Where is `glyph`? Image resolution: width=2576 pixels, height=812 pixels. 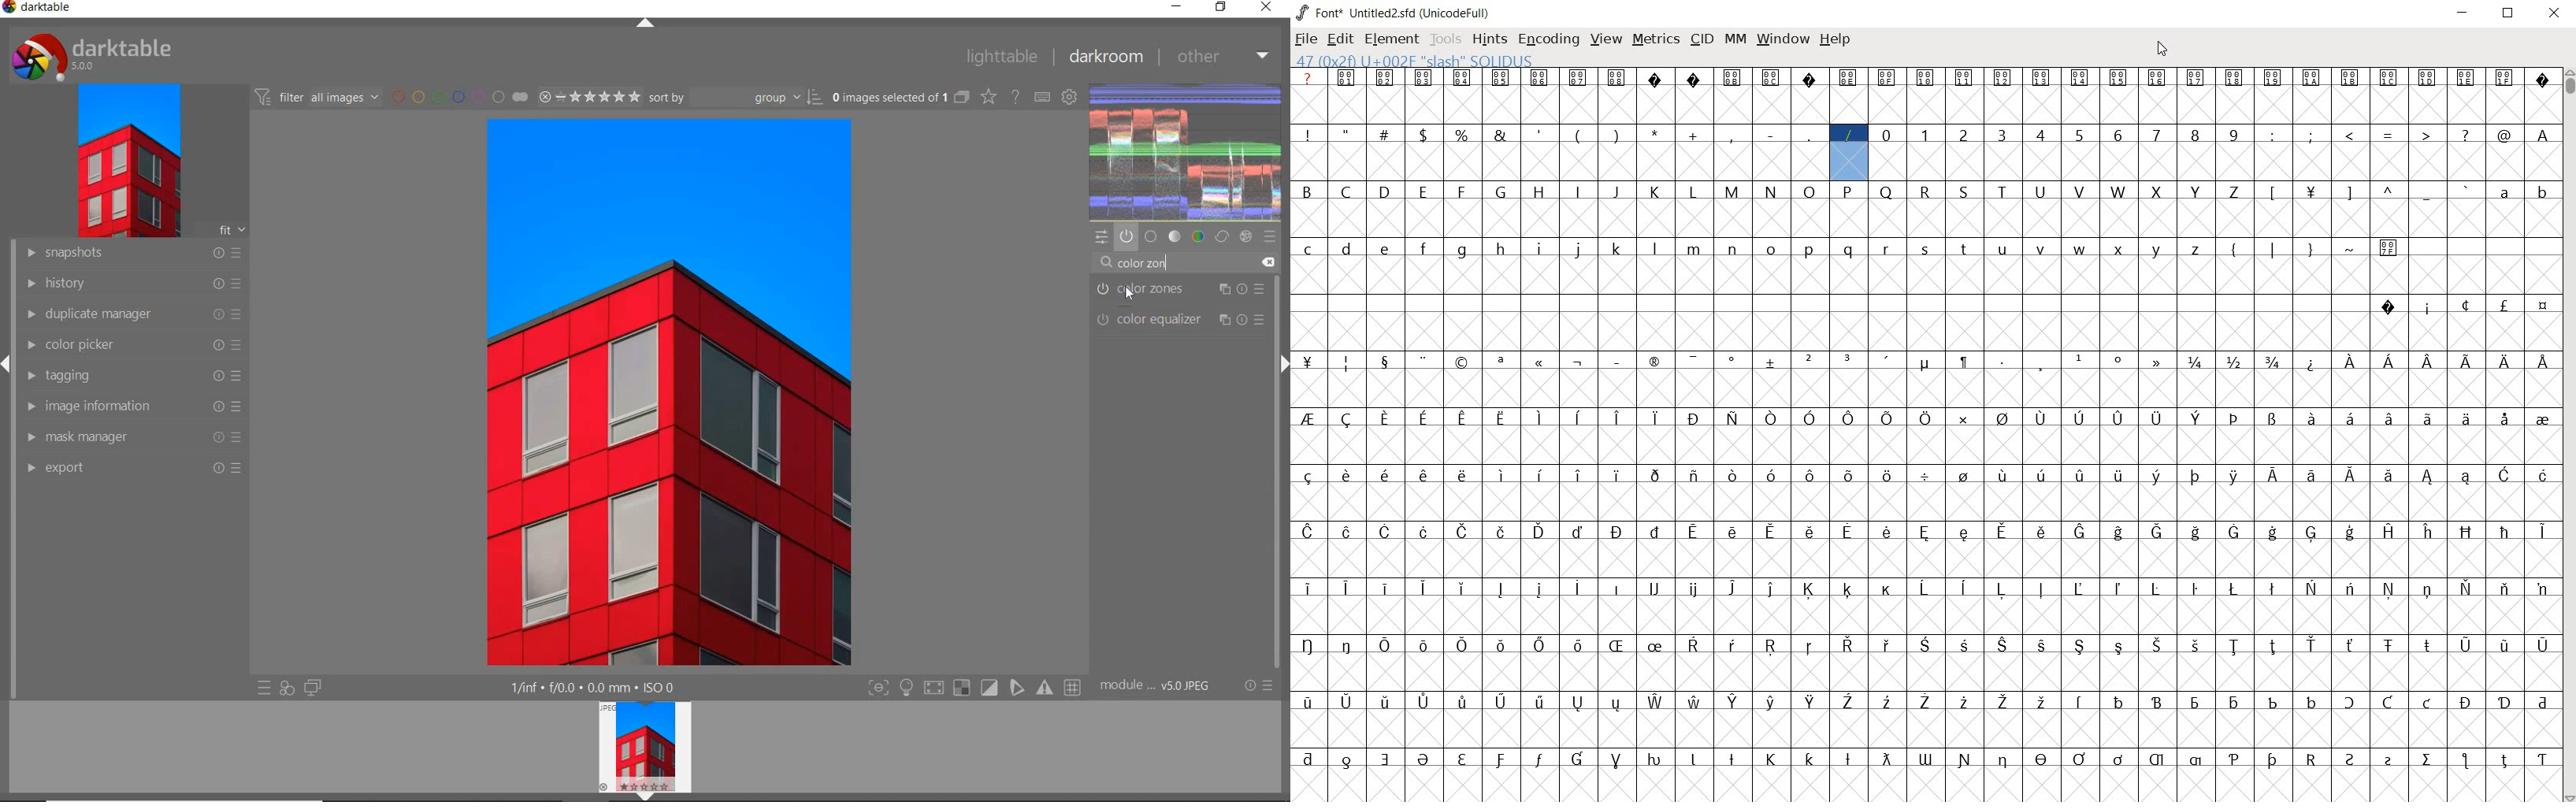
glyph is located at coordinates (1539, 531).